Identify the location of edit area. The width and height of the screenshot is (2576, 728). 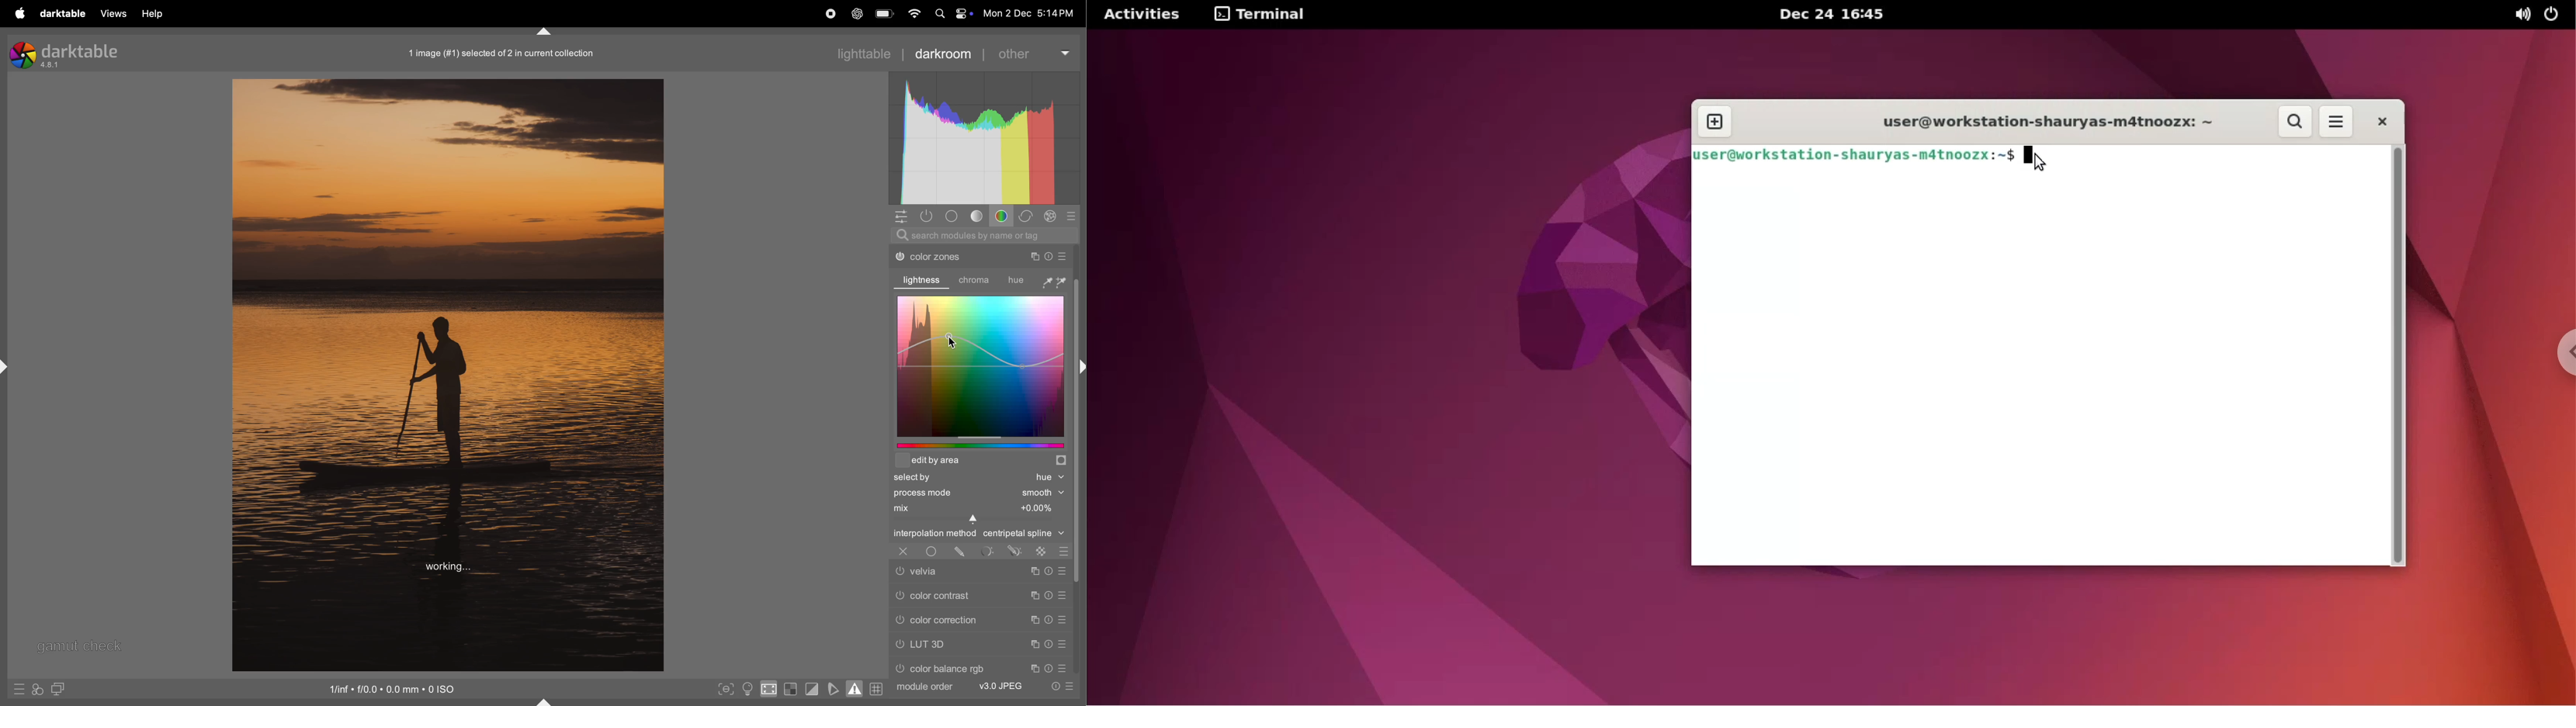
(981, 462).